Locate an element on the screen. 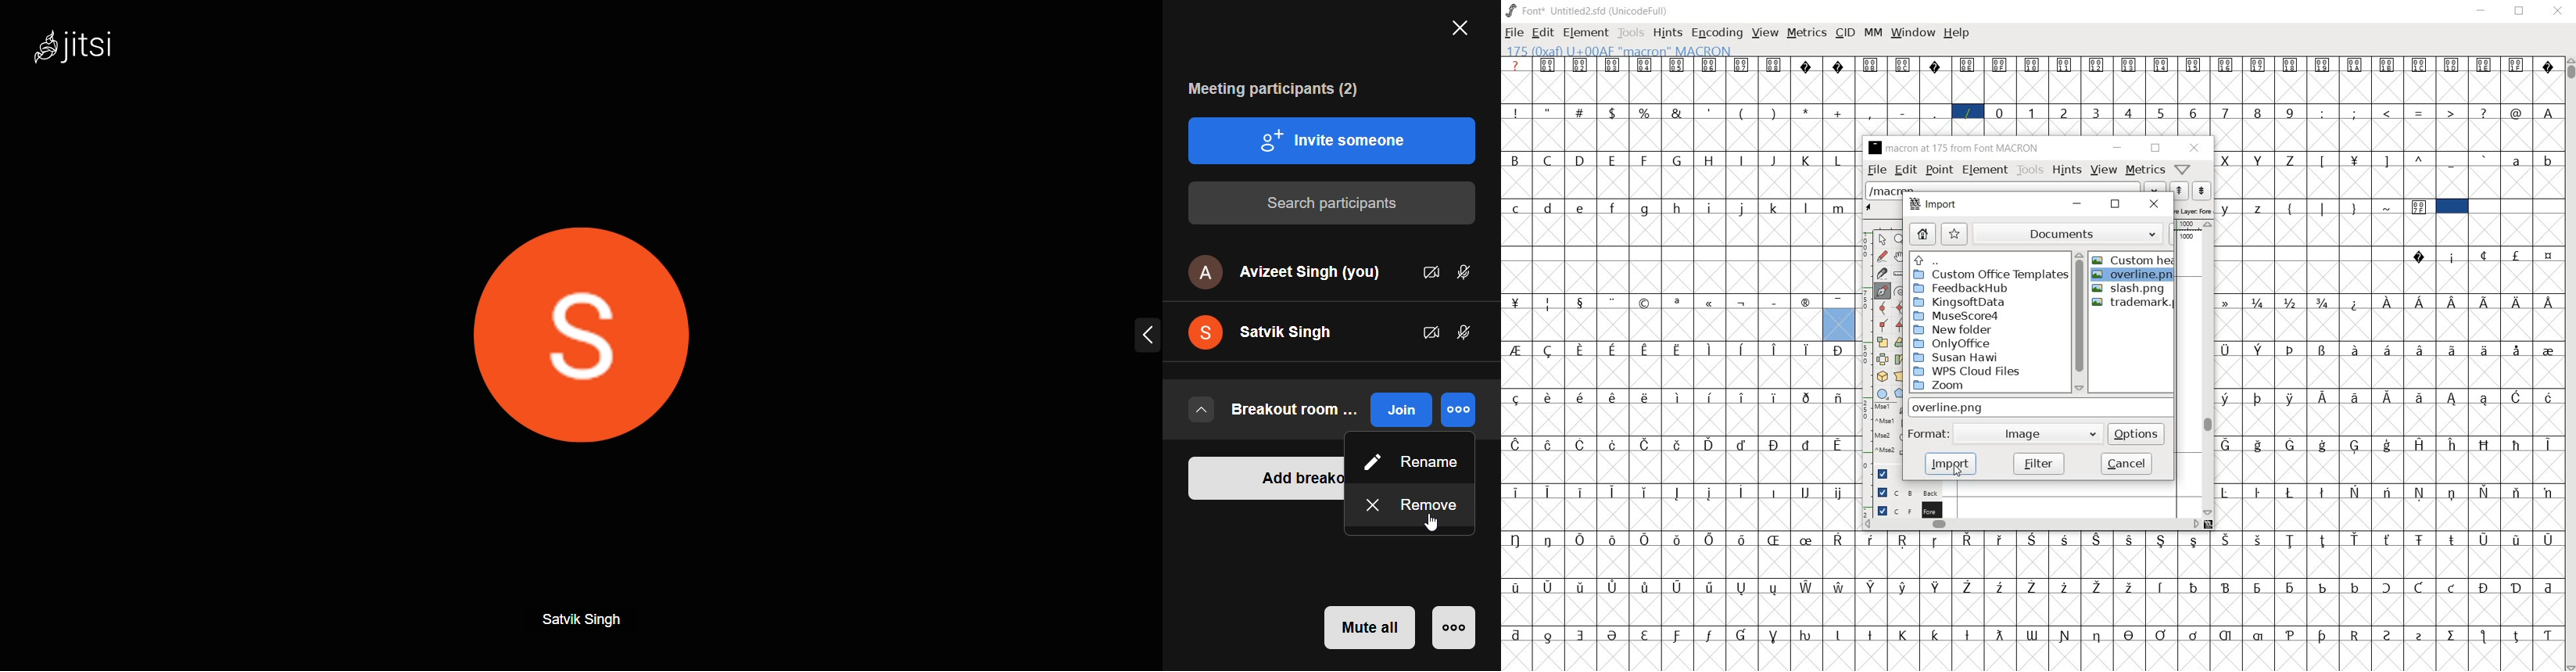 This screenshot has width=2576, height=672. Symbol is located at coordinates (1873, 539).